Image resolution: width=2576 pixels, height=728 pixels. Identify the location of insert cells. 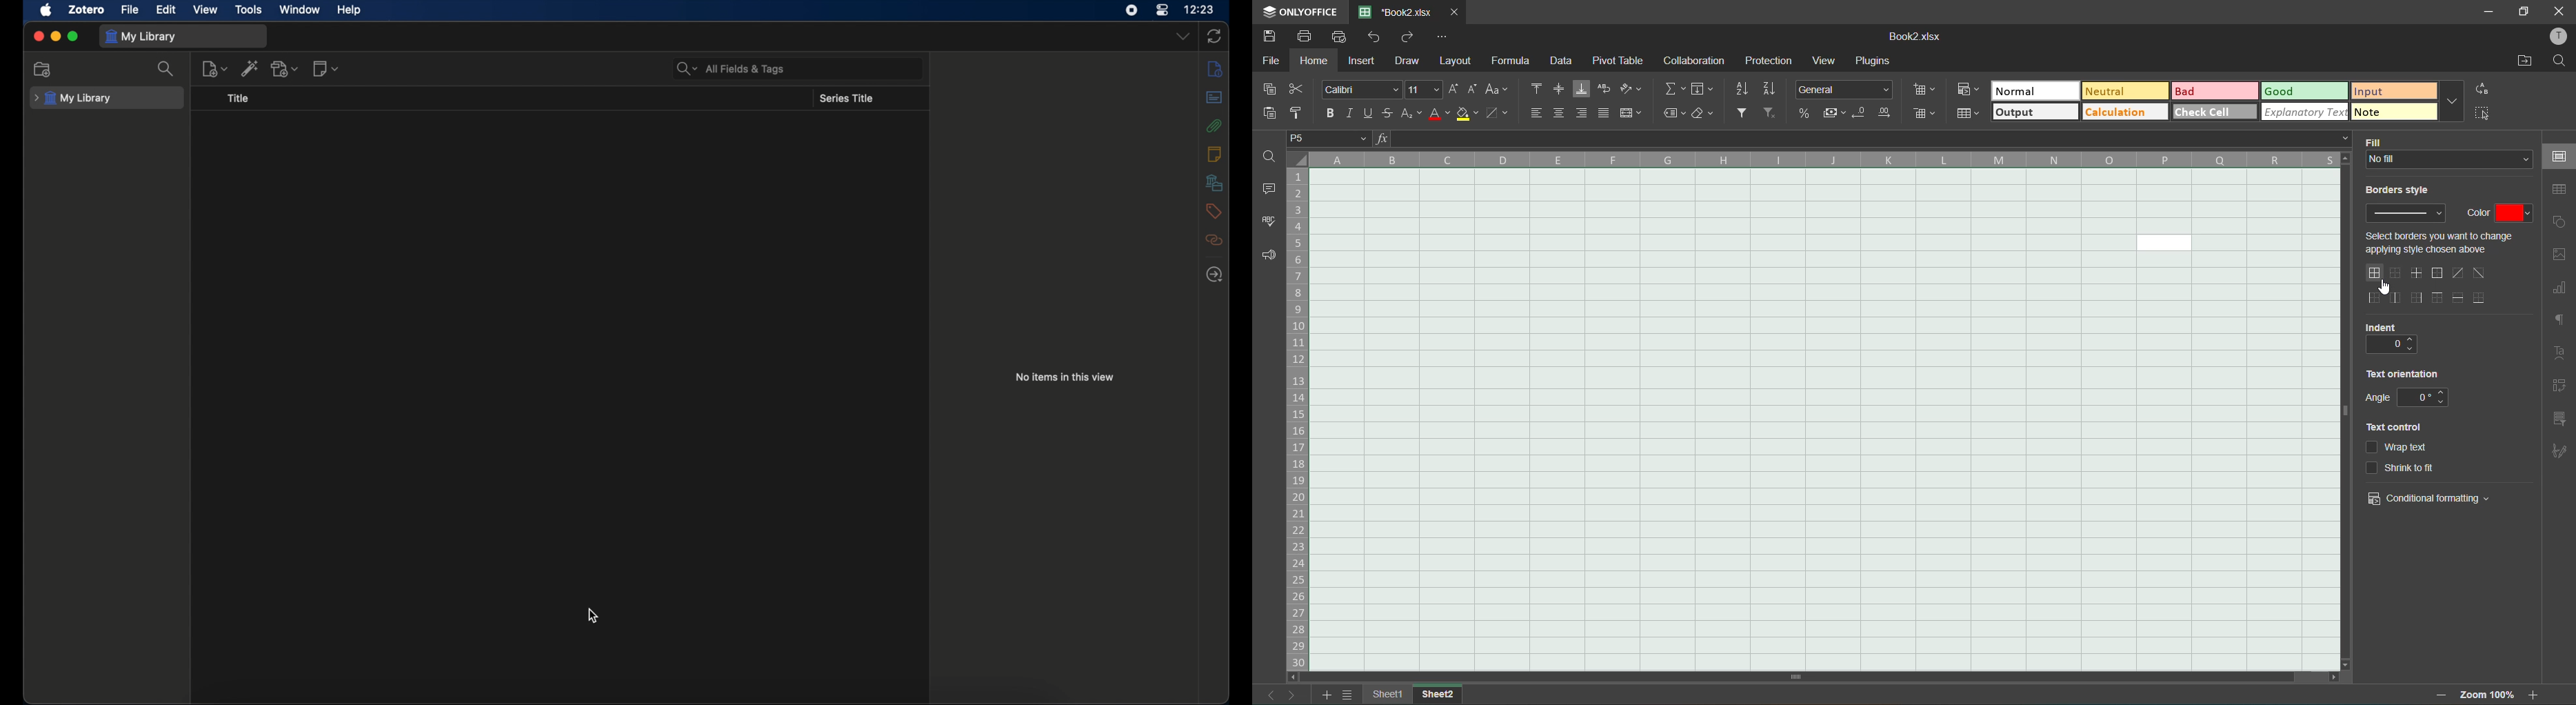
(1922, 90).